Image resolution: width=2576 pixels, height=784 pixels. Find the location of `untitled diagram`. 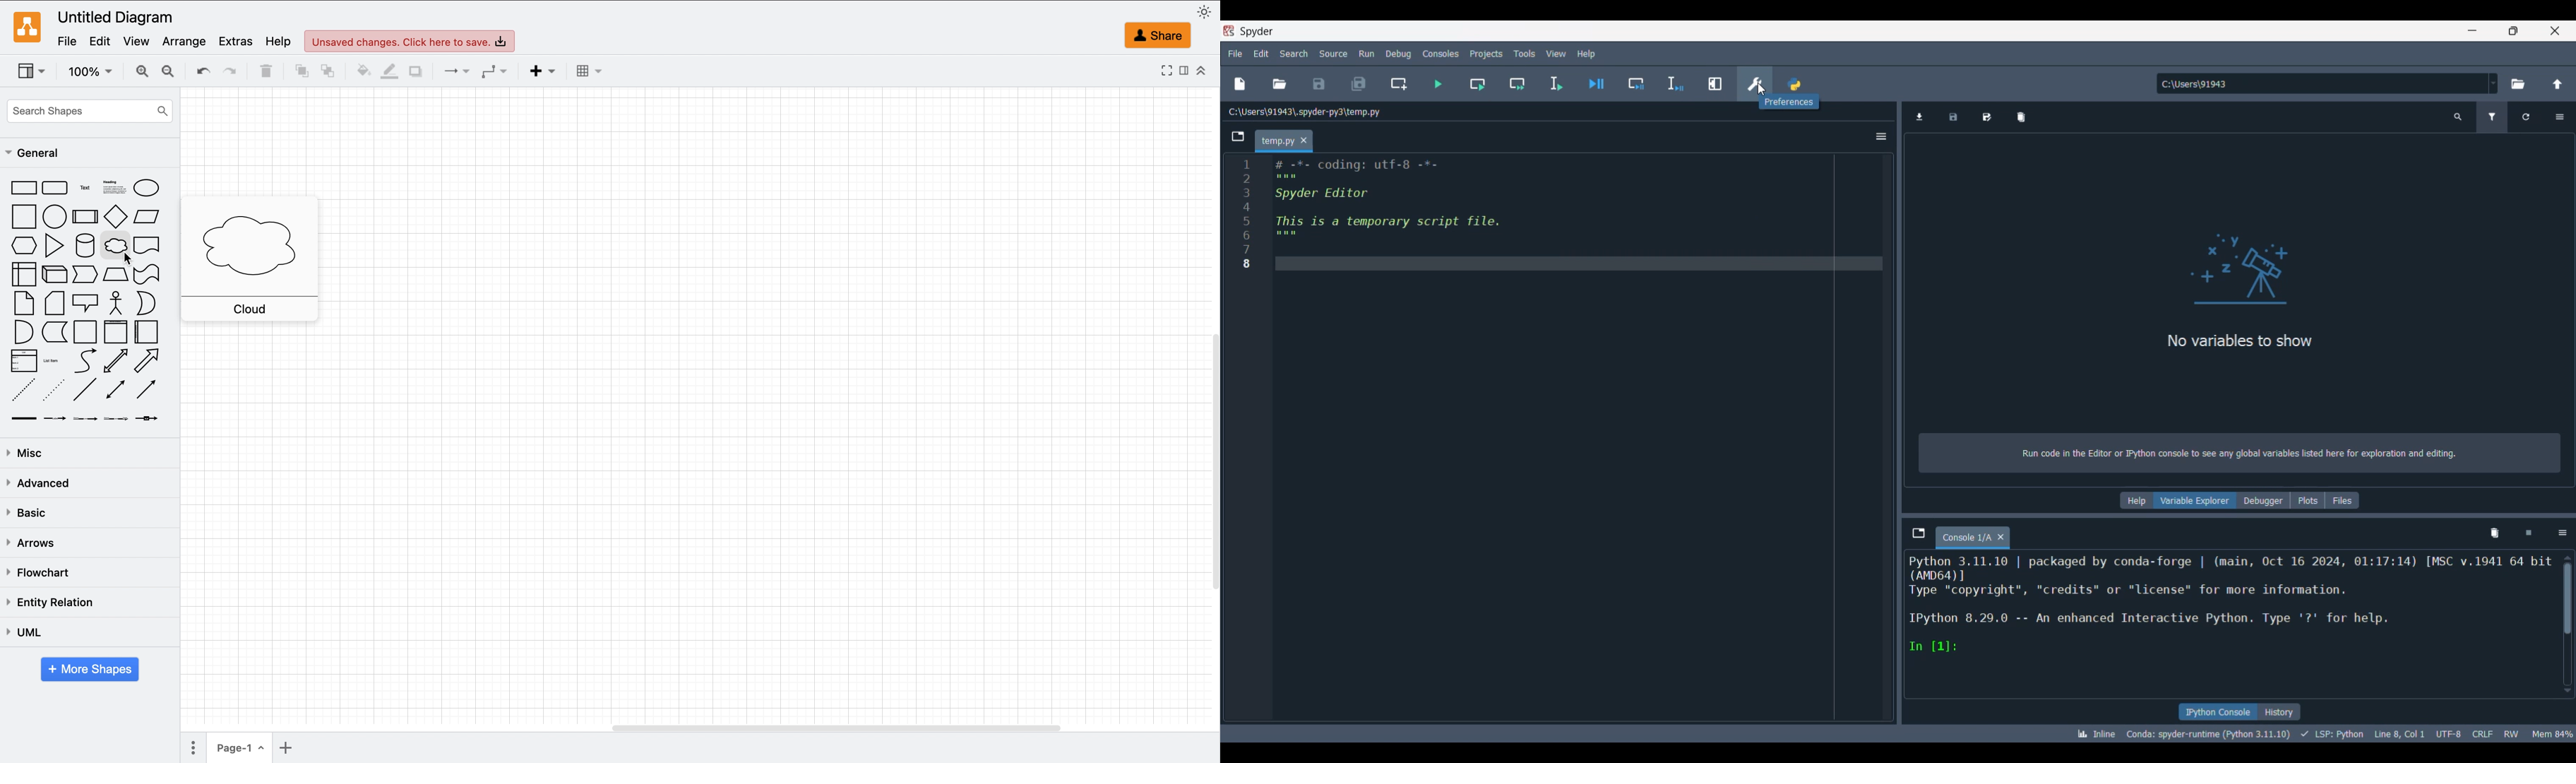

untitled diagram is located at coordinates (116, 15).